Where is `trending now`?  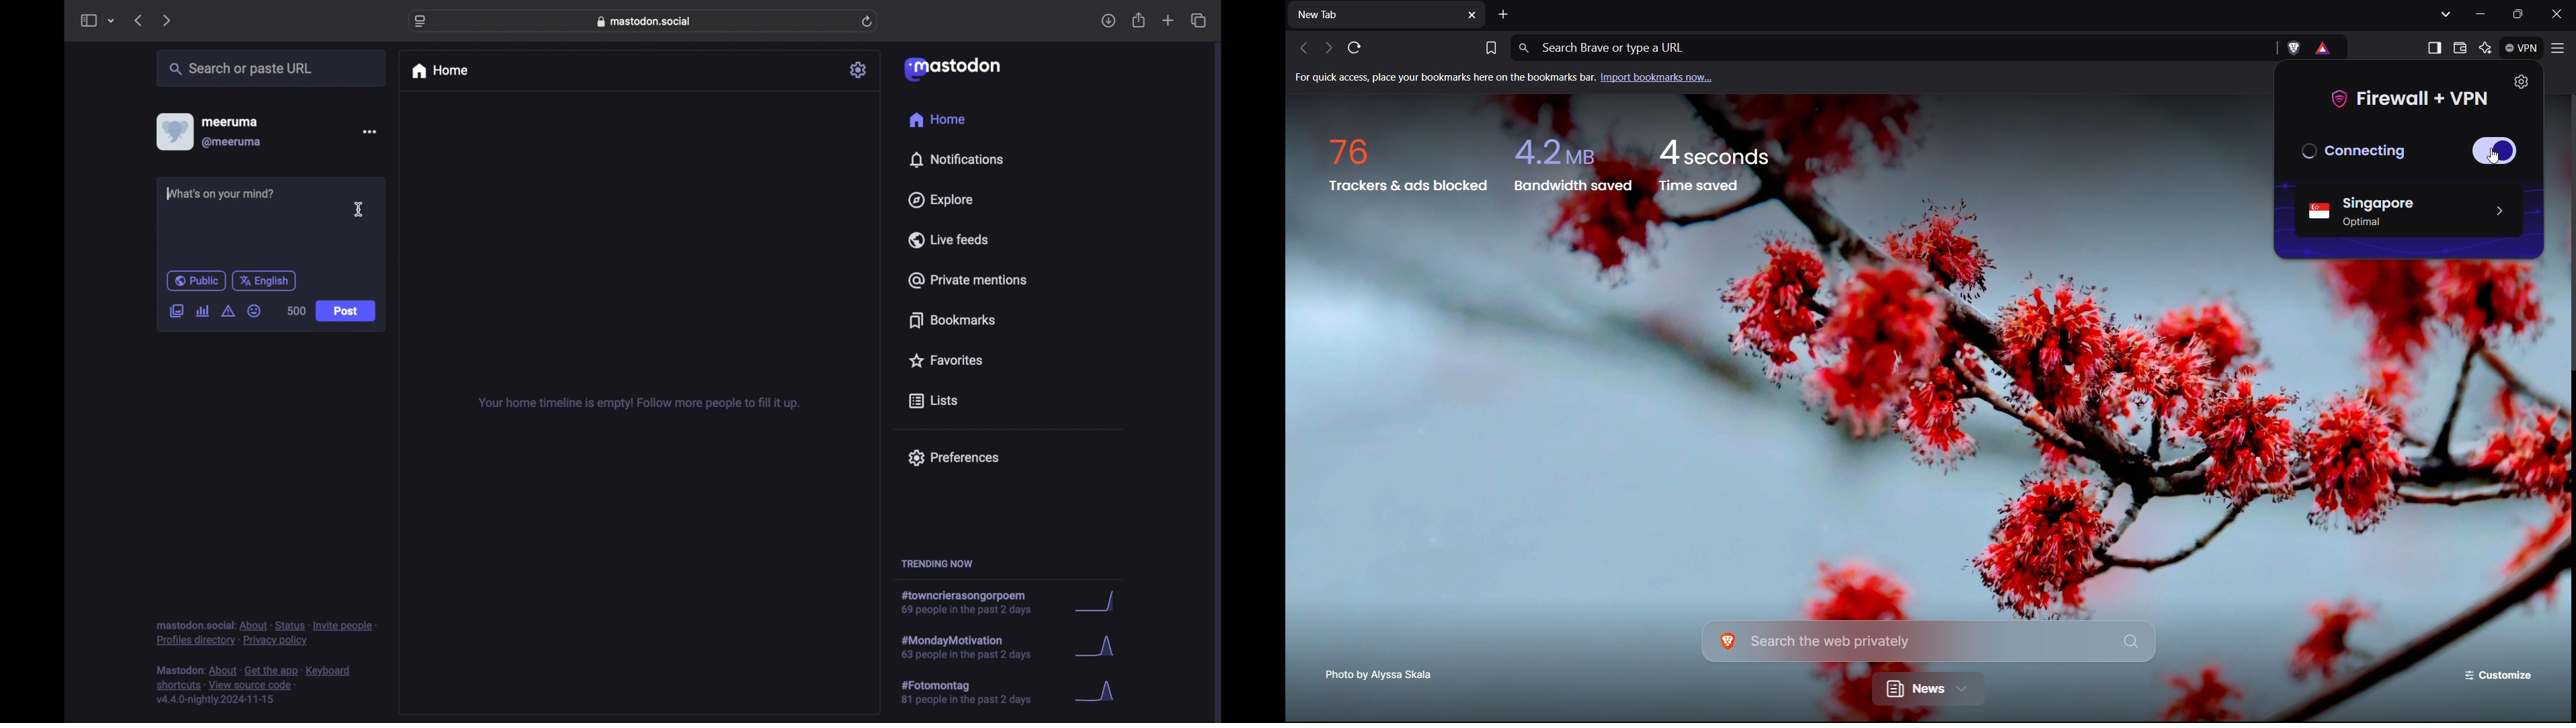
trending now is located at coordinates (937, 564).